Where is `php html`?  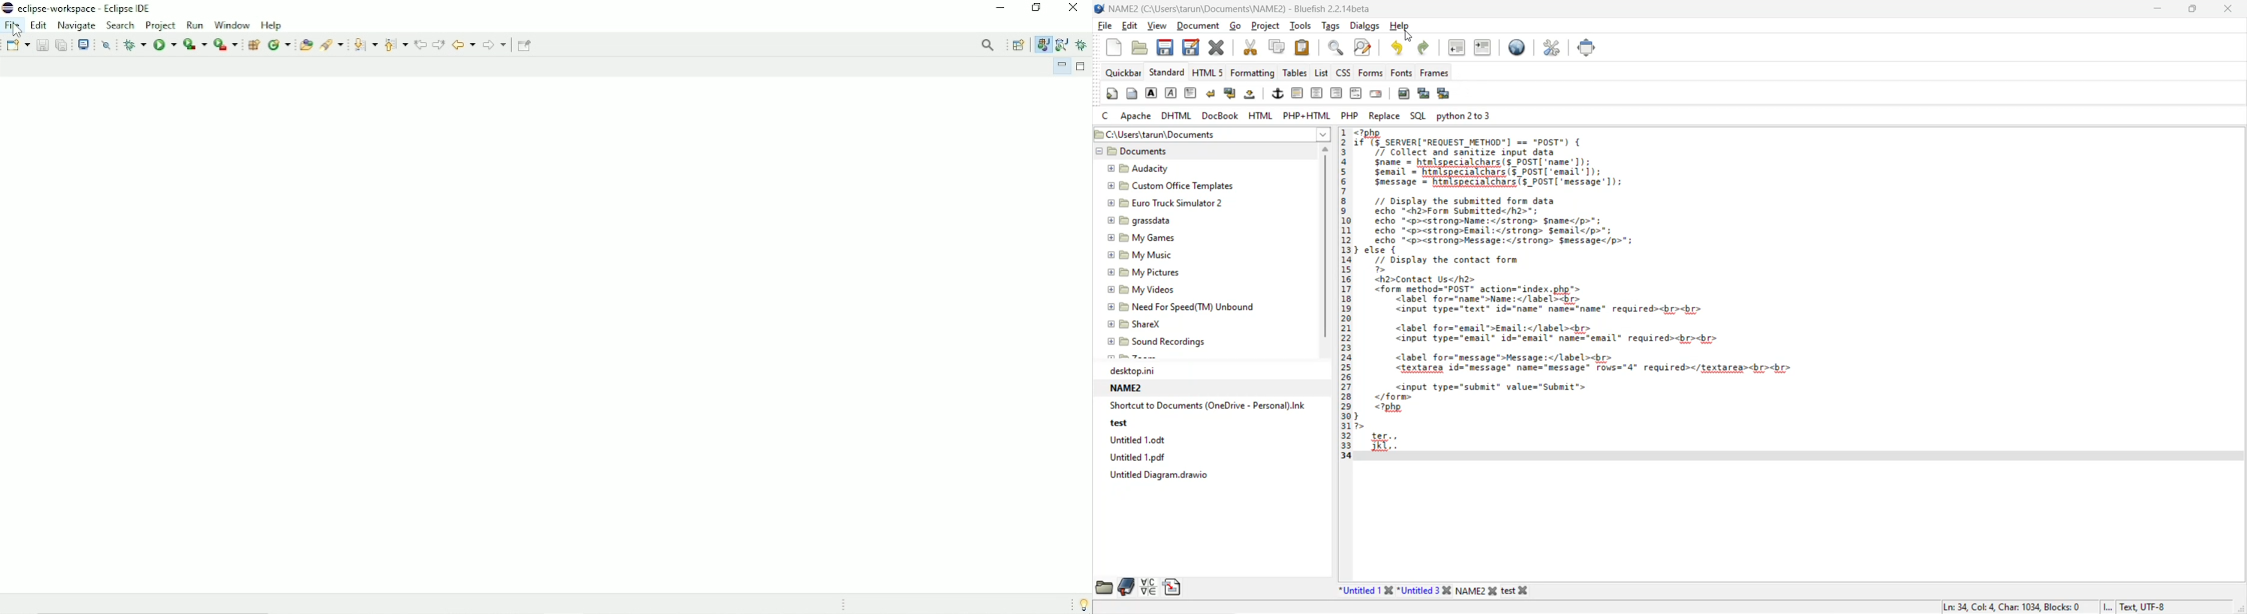 php html is located at coordinates (1307, 114).